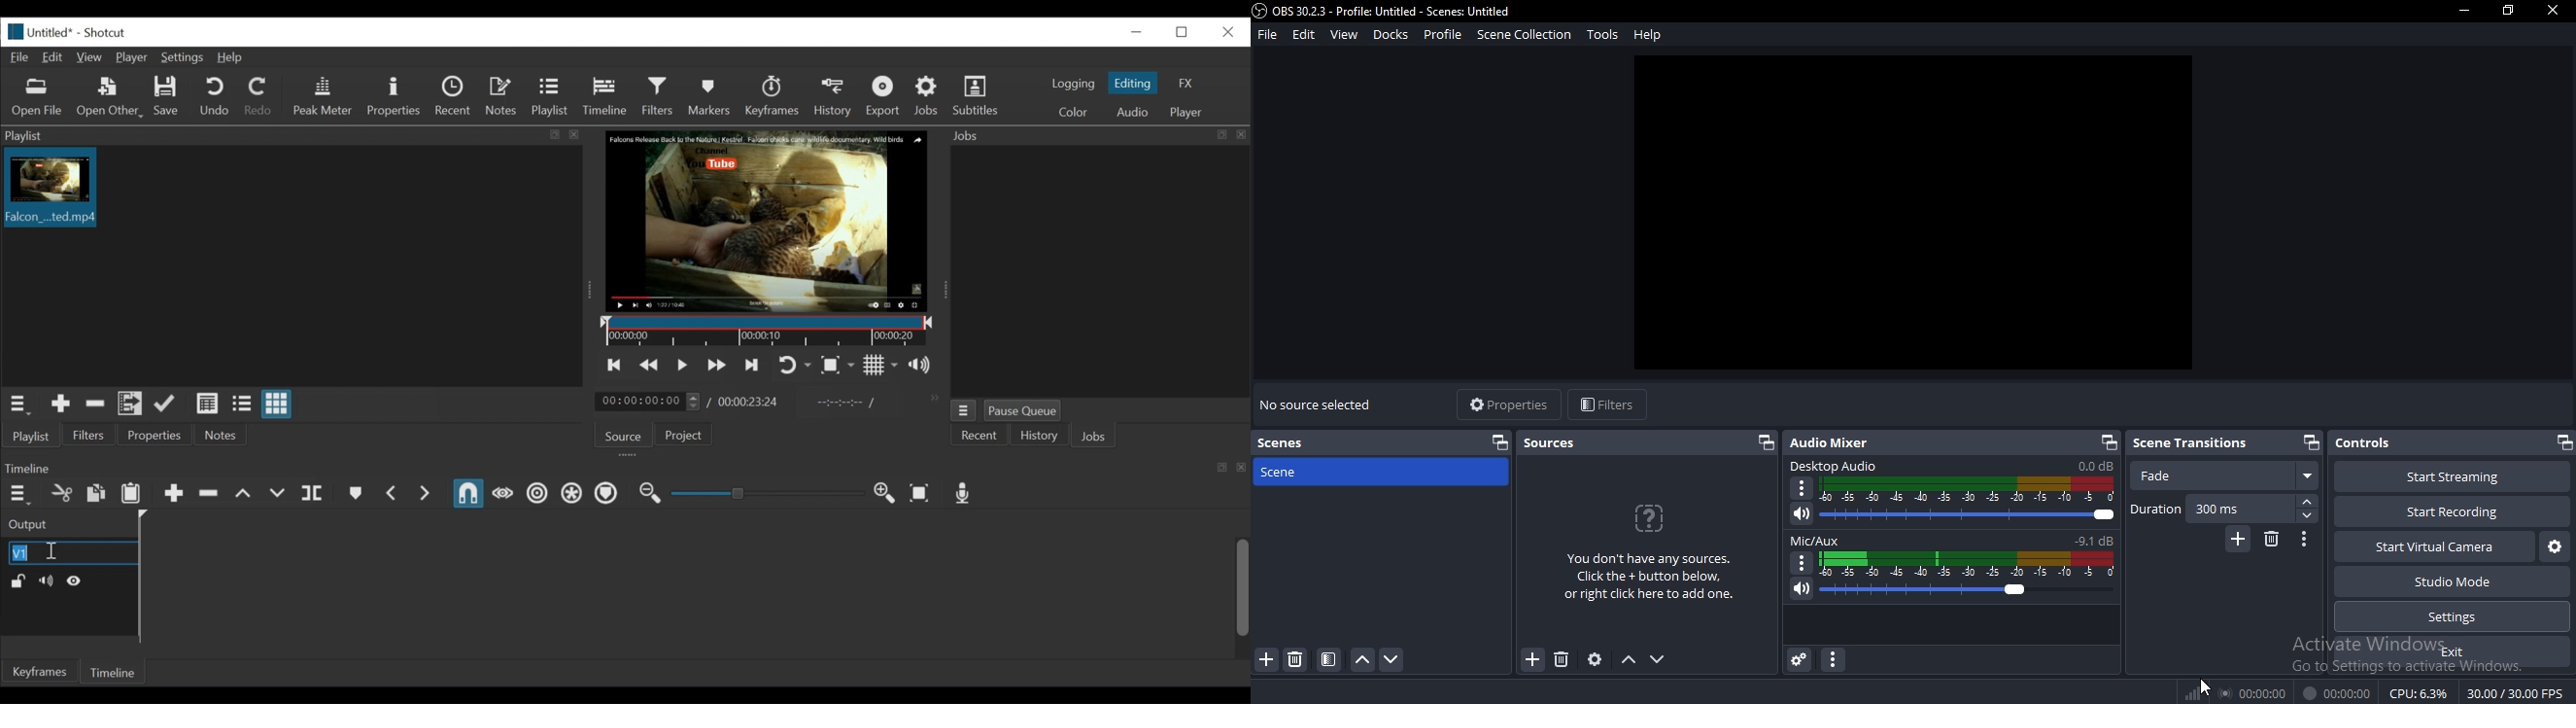 This screenshot has height=728, width=2576. Describe the element at coordinates (109, 673) in the screenshot. I see `Timeline` at that location.